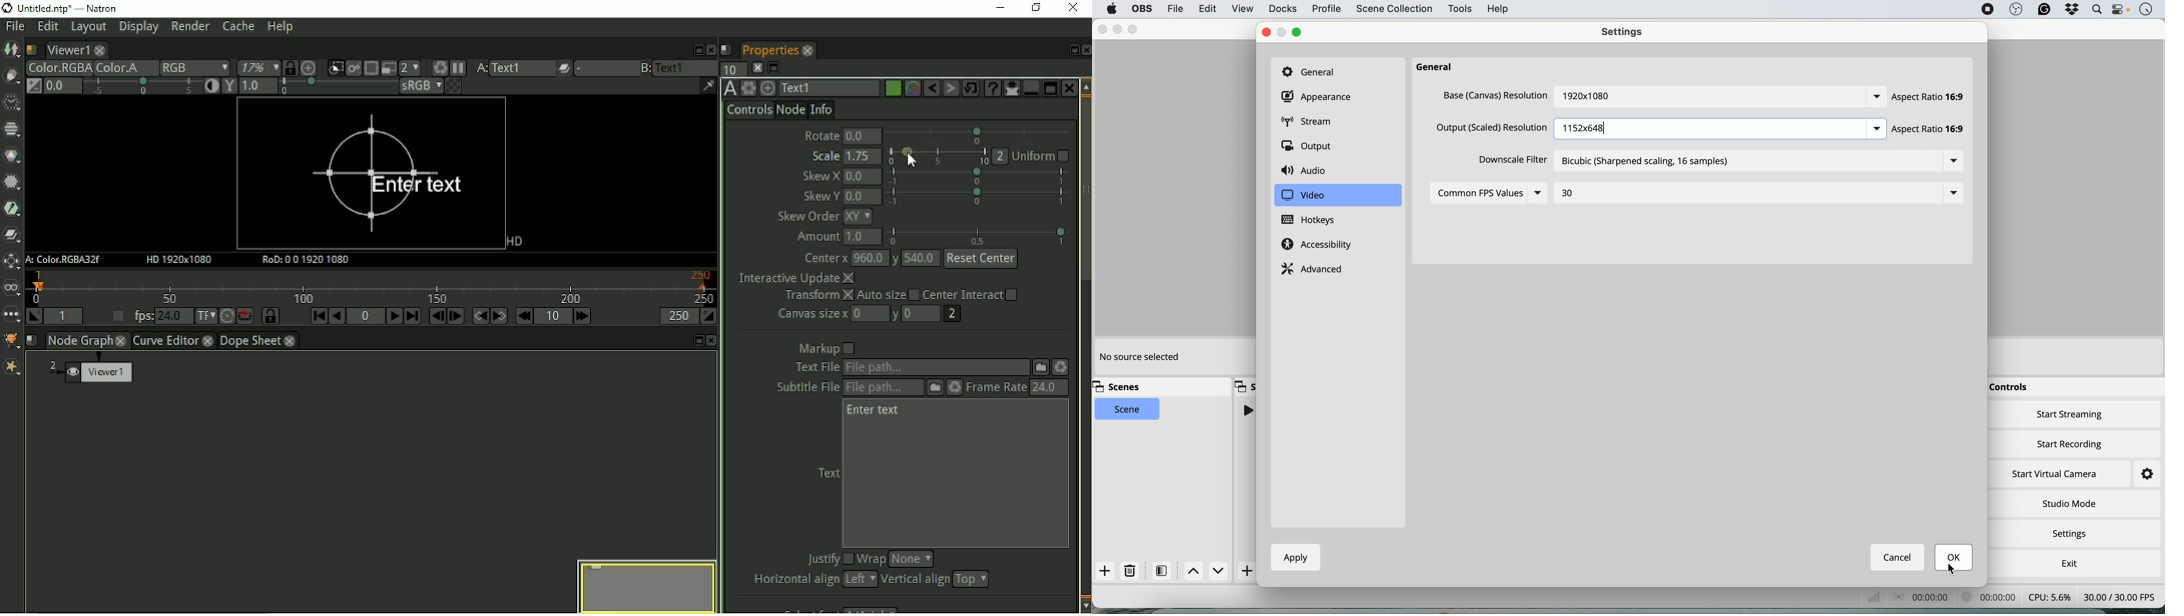 The image size is (2184, 616). I want to click on list, so click(1540, 193).